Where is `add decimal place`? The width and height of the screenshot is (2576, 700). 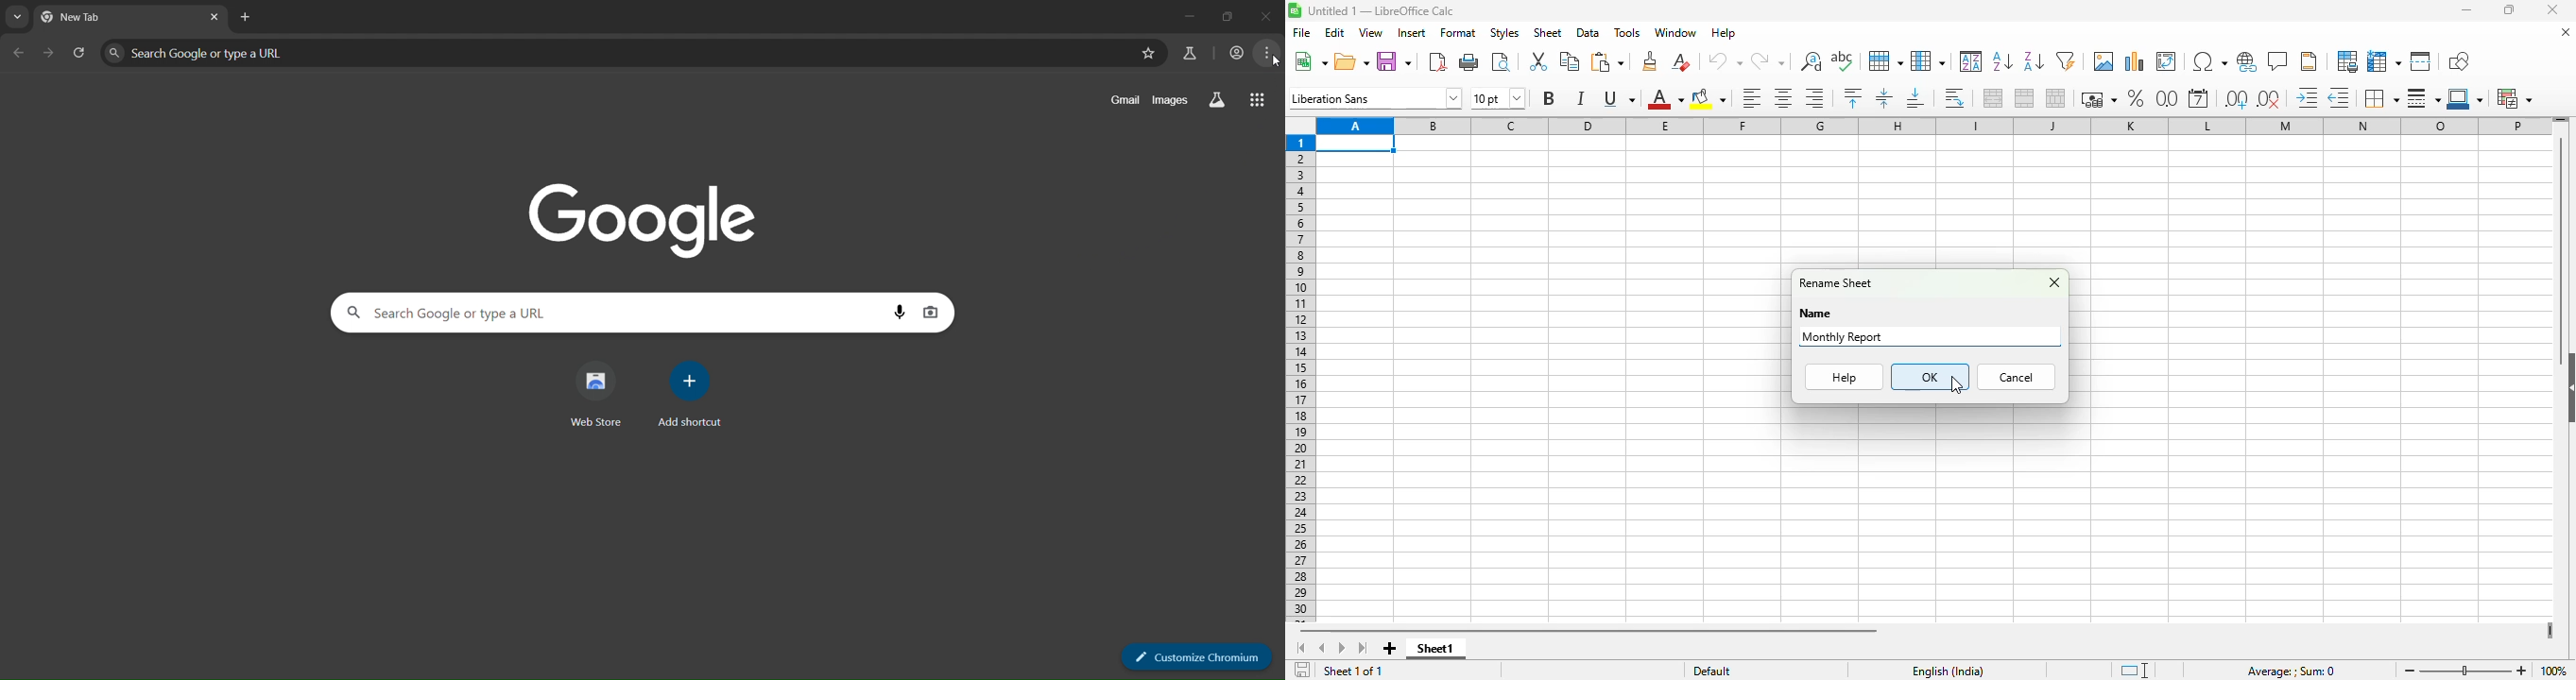
add decimal place is located at coordinates (2236, 99).